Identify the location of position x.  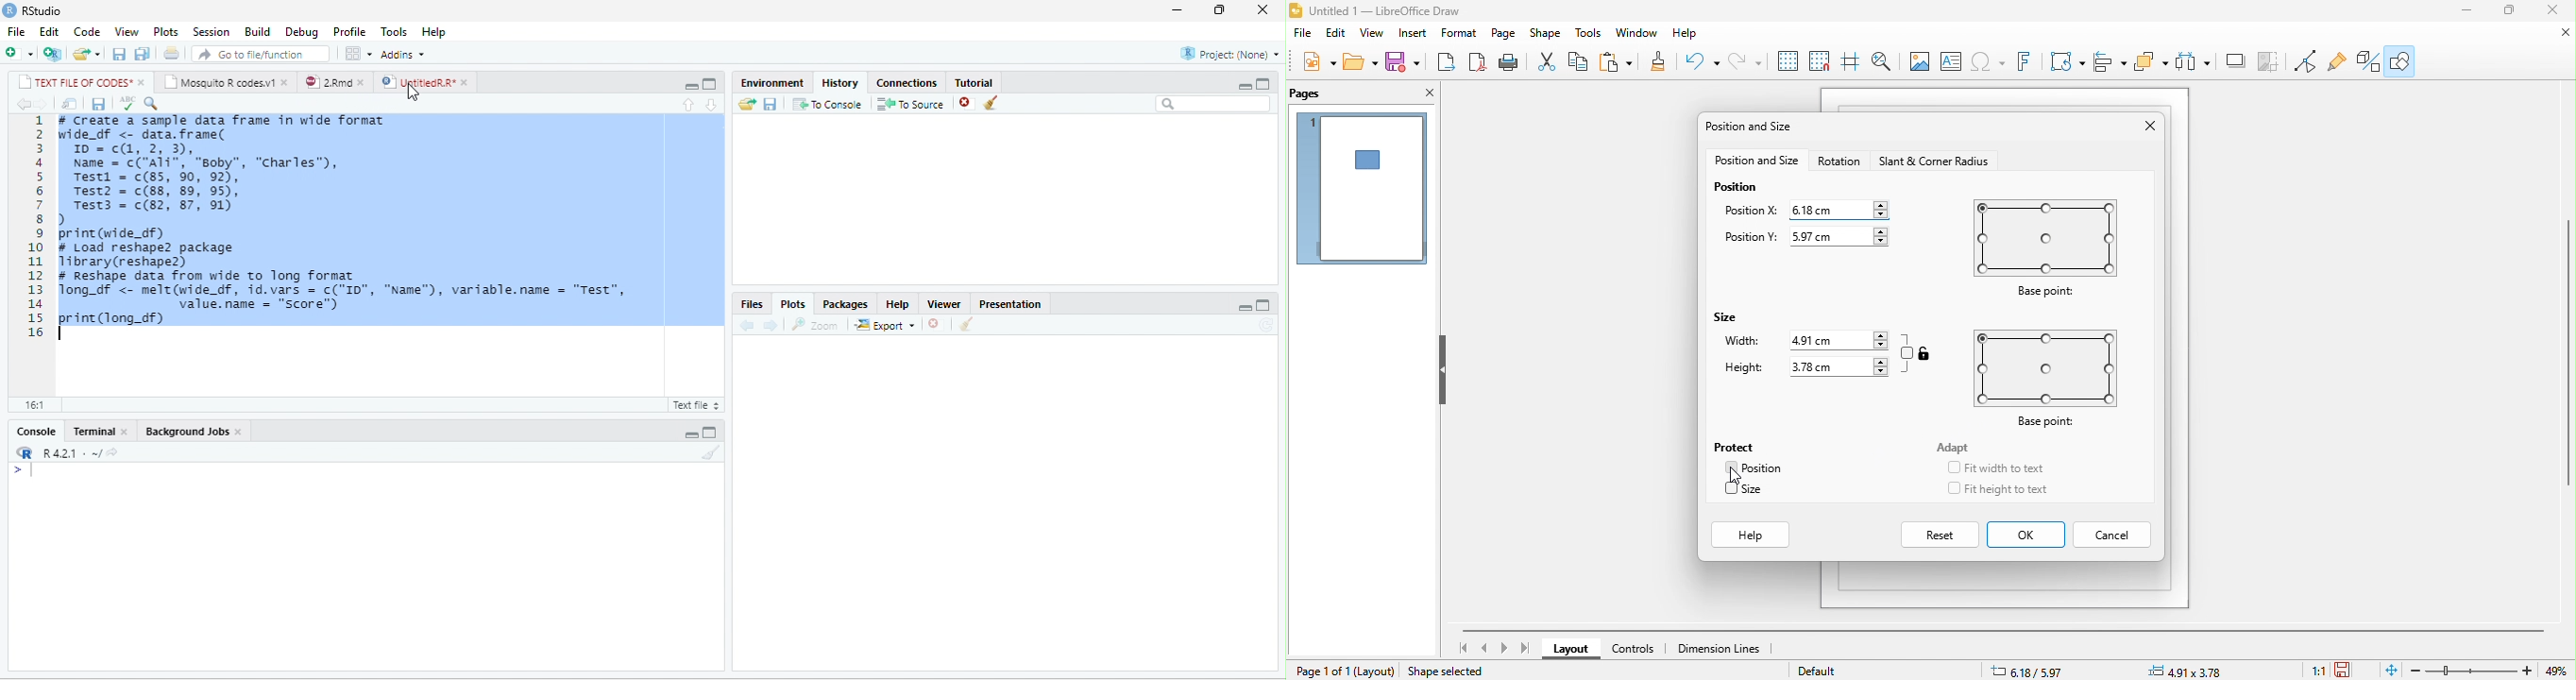
(1750, 209).